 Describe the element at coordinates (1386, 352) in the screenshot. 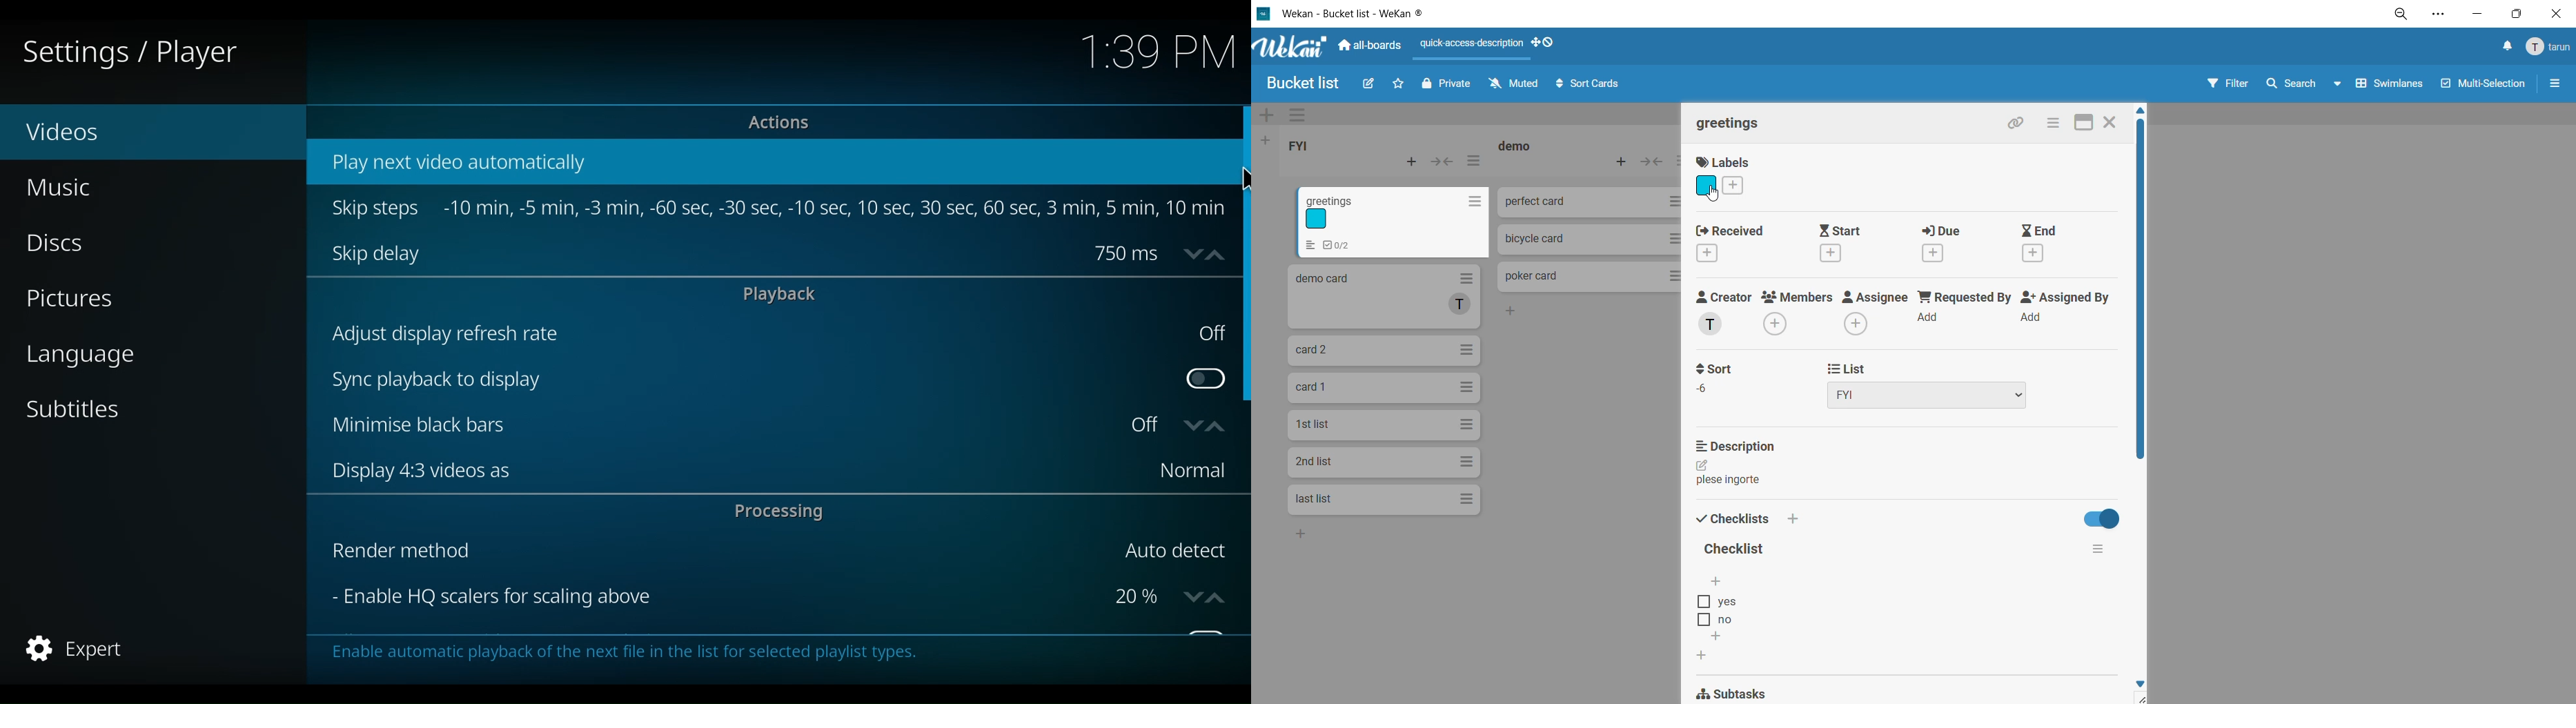

I see `Card 2 ` at that location.